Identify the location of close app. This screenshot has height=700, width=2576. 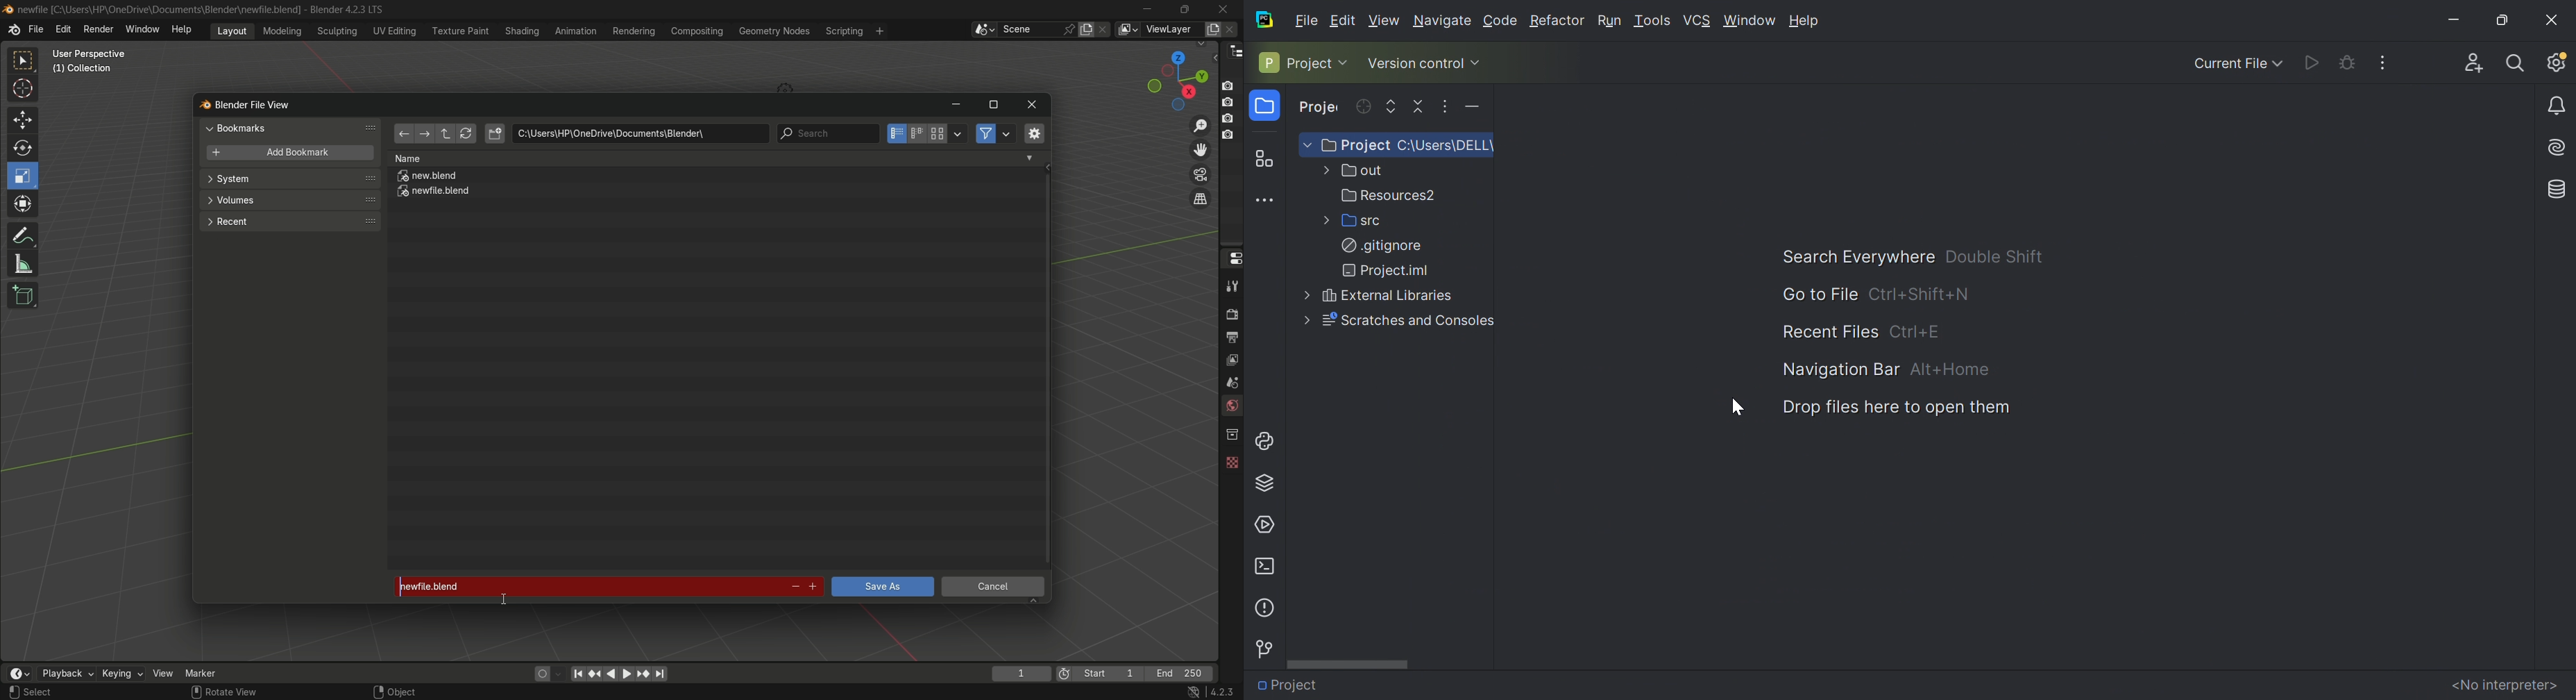
(1224, 8).